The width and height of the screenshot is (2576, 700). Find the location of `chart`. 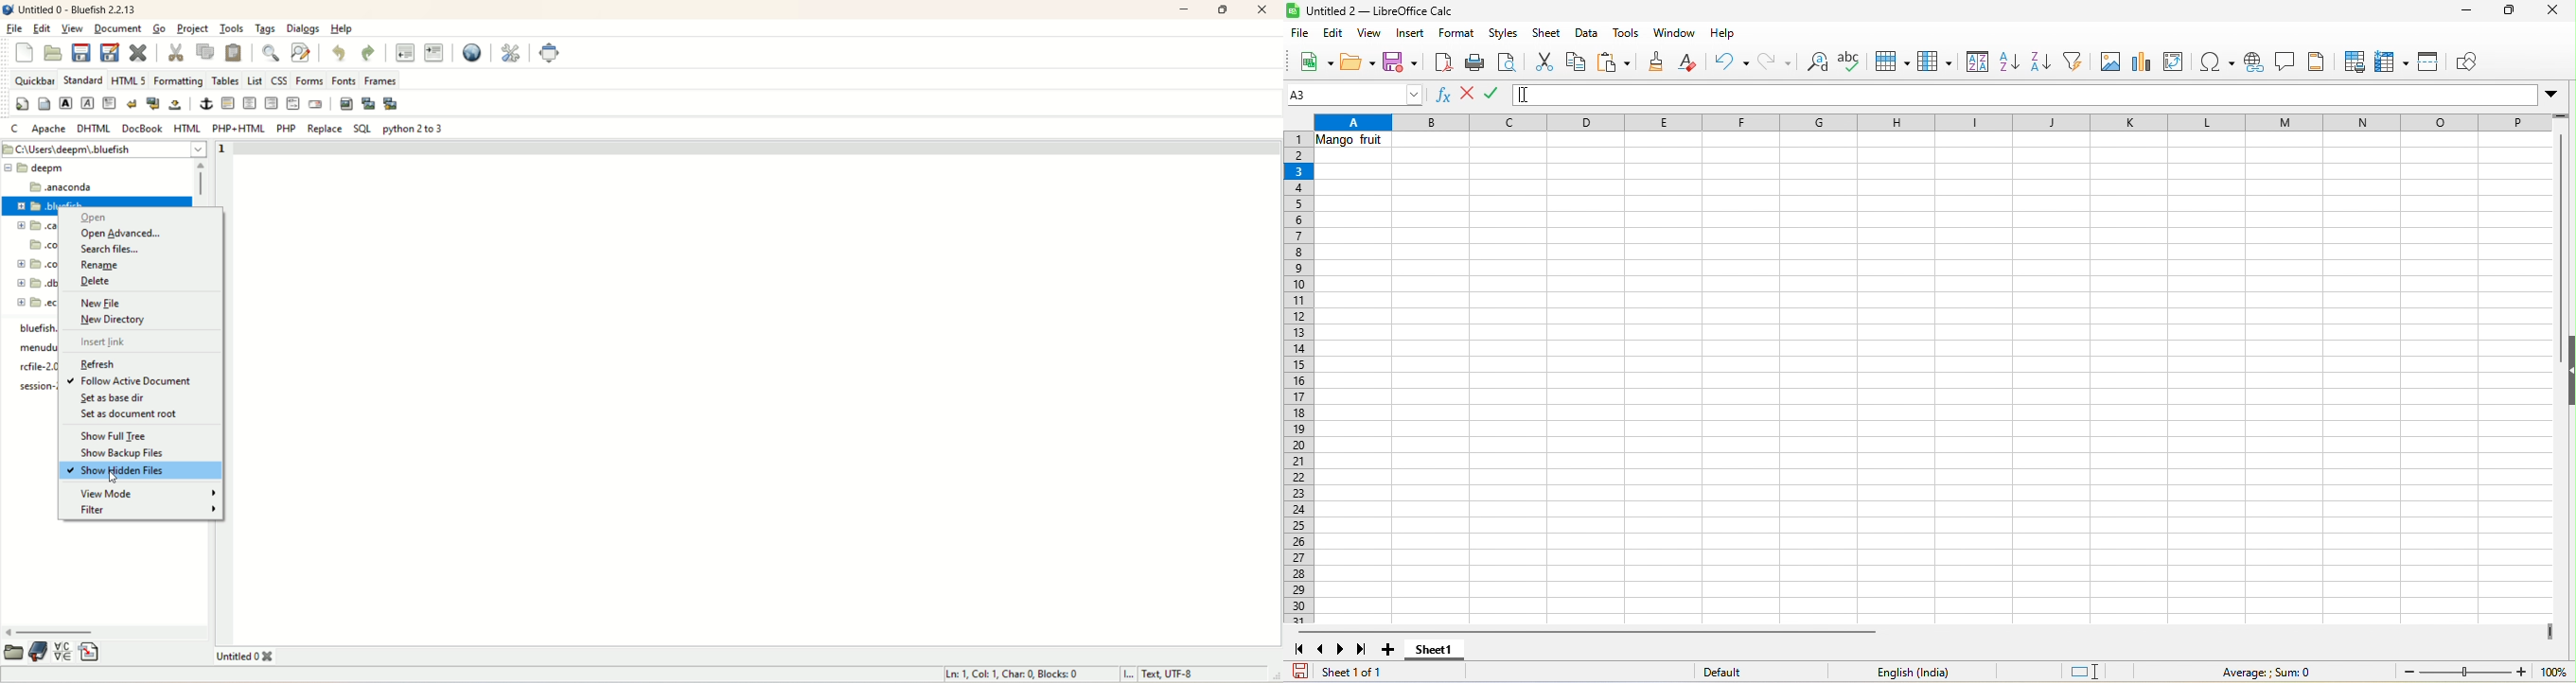

chart is located at coordinates (2141, 61).